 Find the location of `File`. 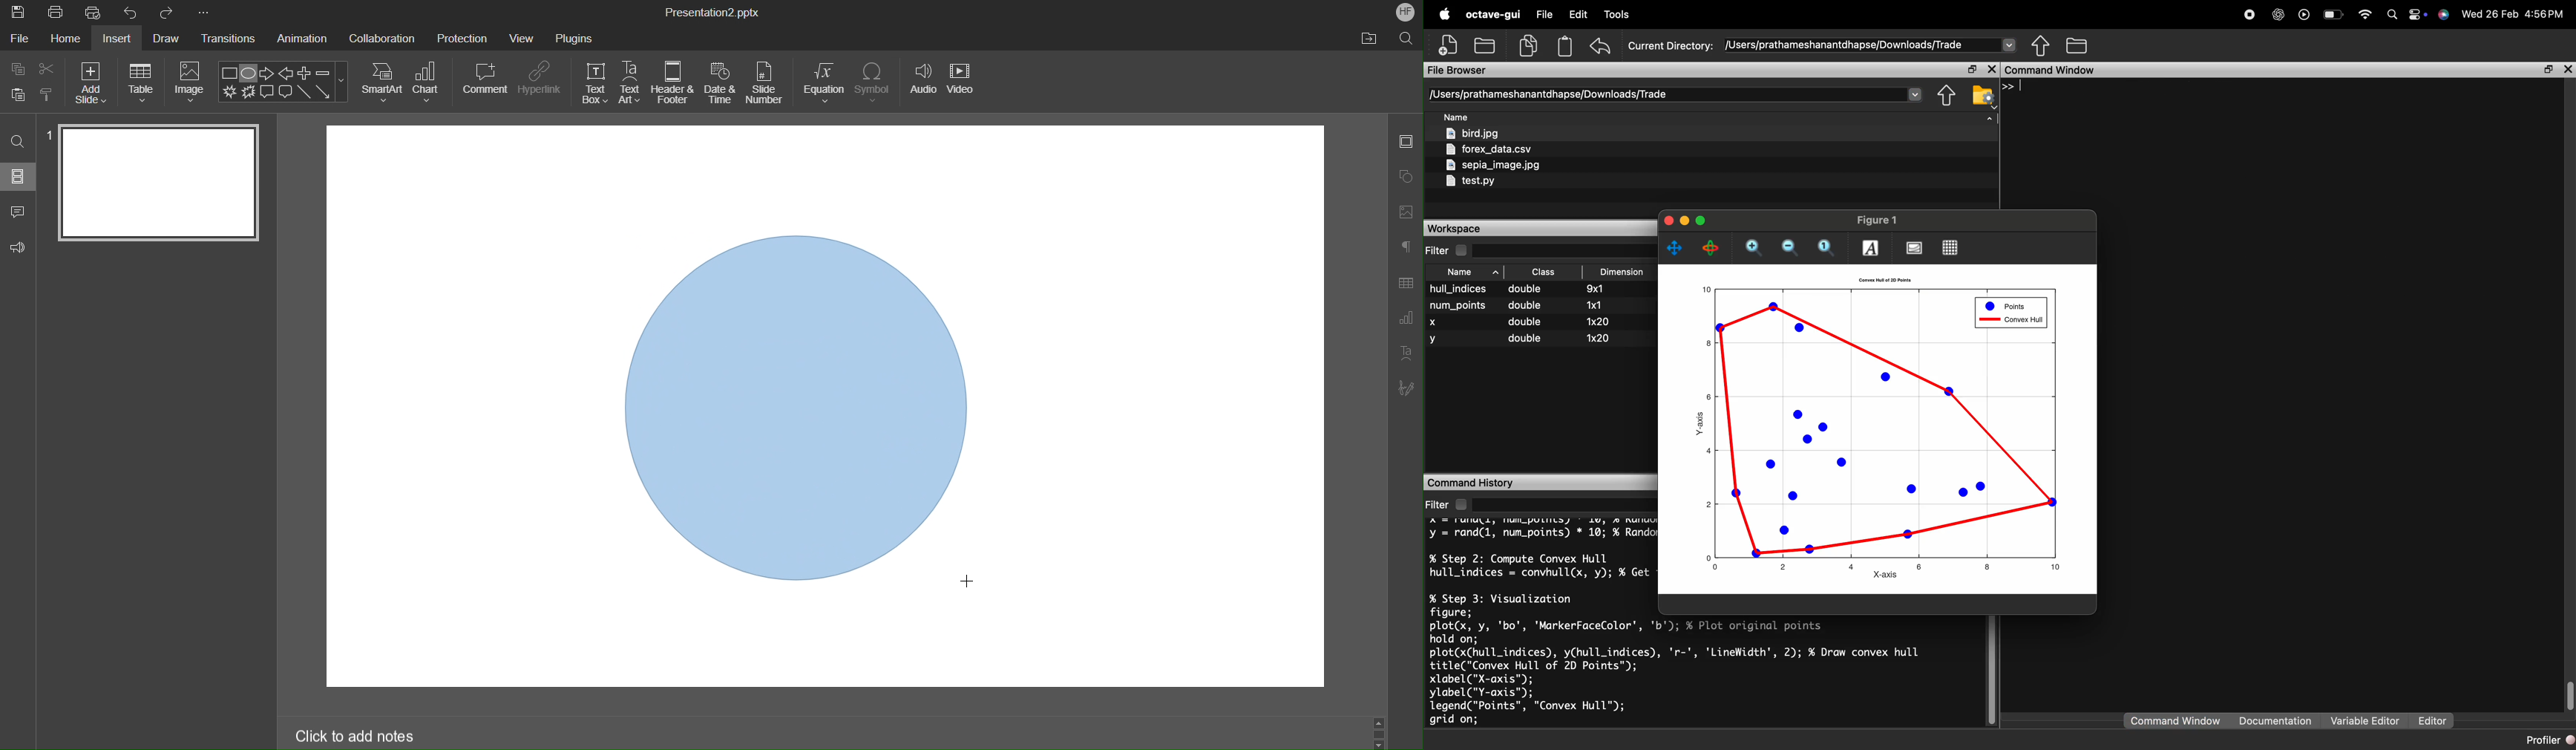

File is located at coordinates (19, 39).